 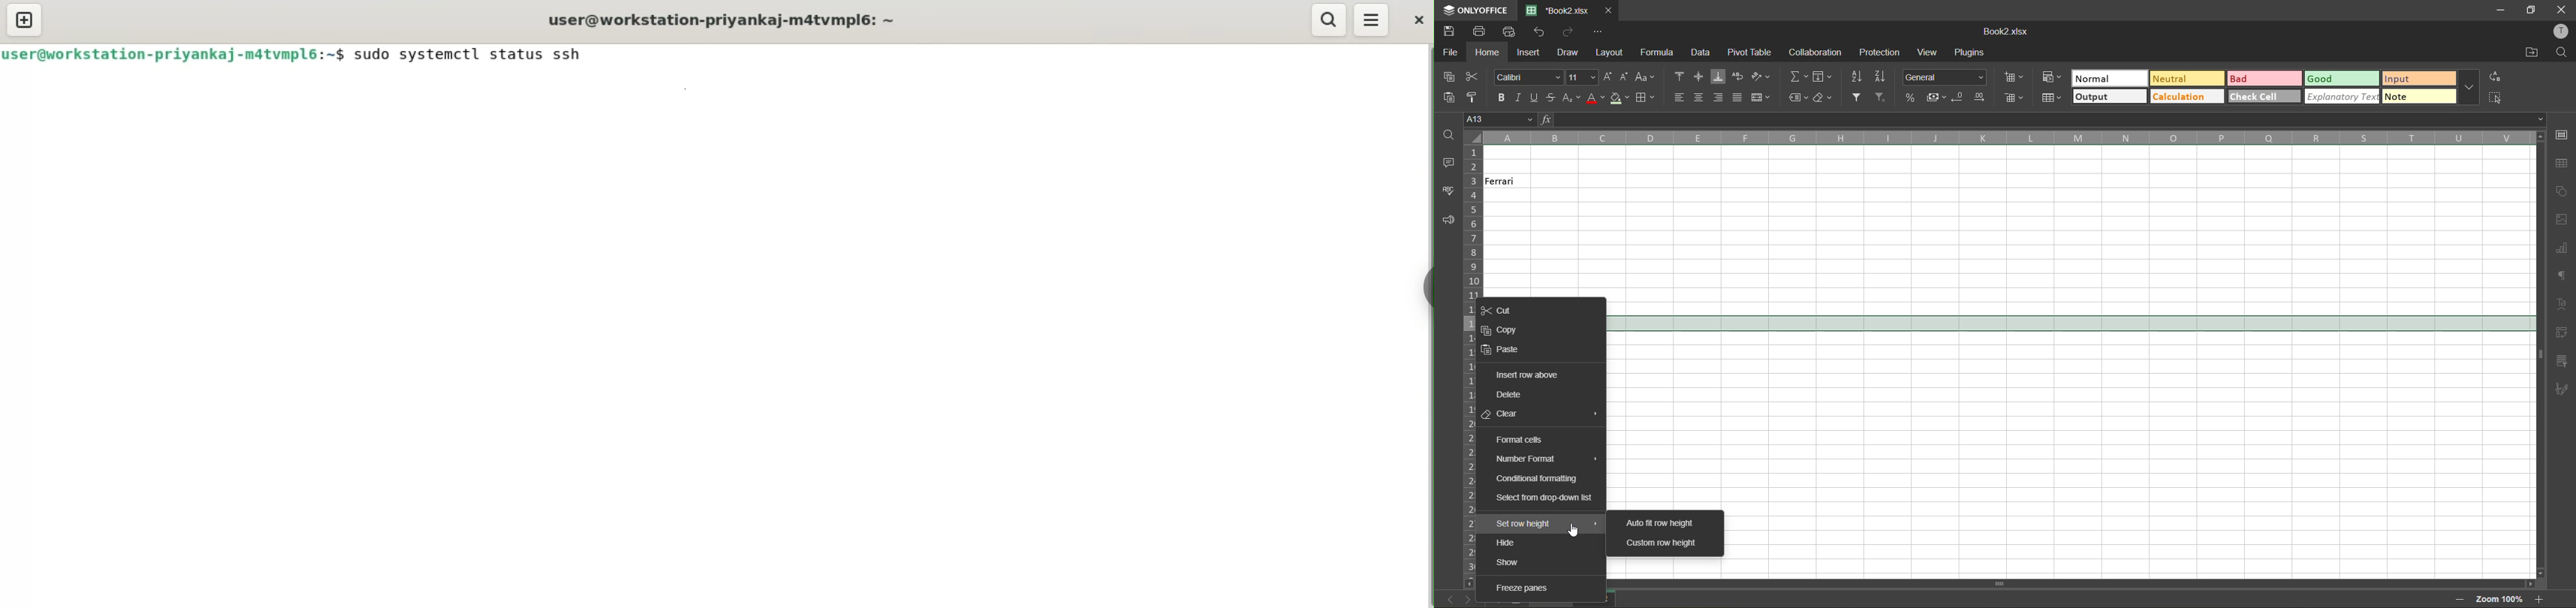 What do you see at coordinates (1595, 99) in the screenshot?
I see `font color` at bounding box center [1595, 99].